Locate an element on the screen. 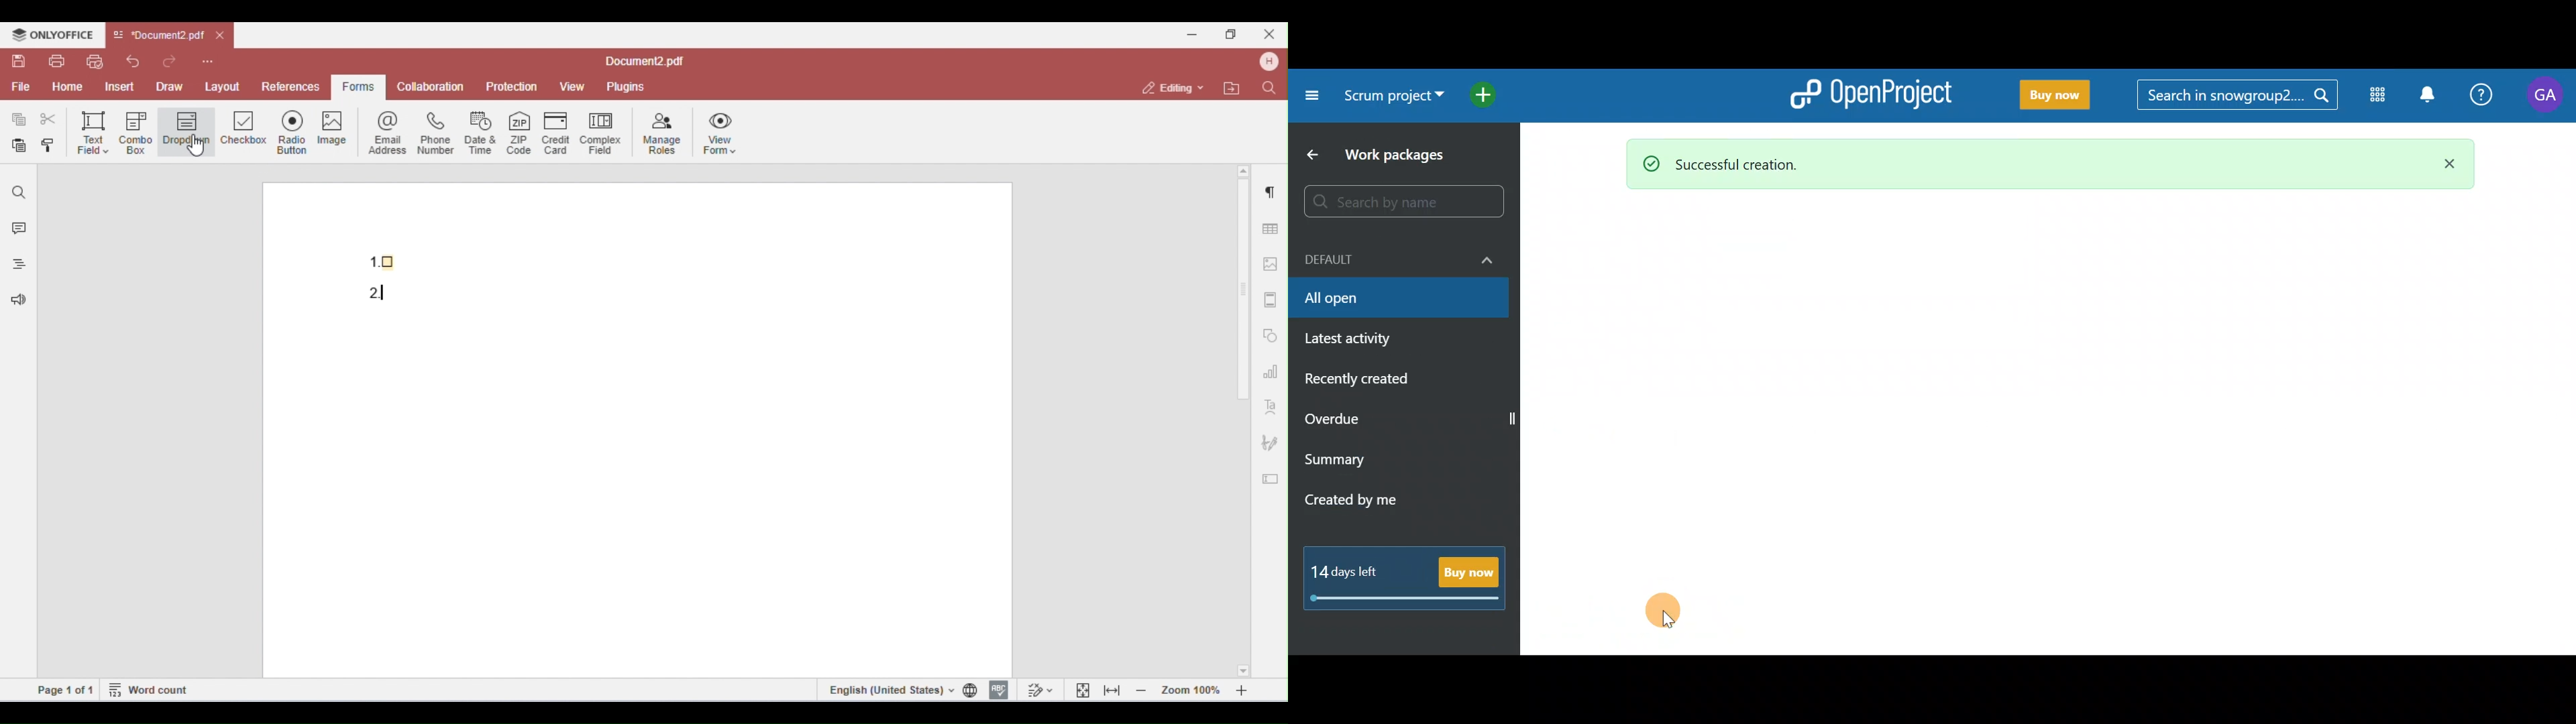 This screenshot has height=728, width=2576. Latest activity is located at coordinates (1384, 340).